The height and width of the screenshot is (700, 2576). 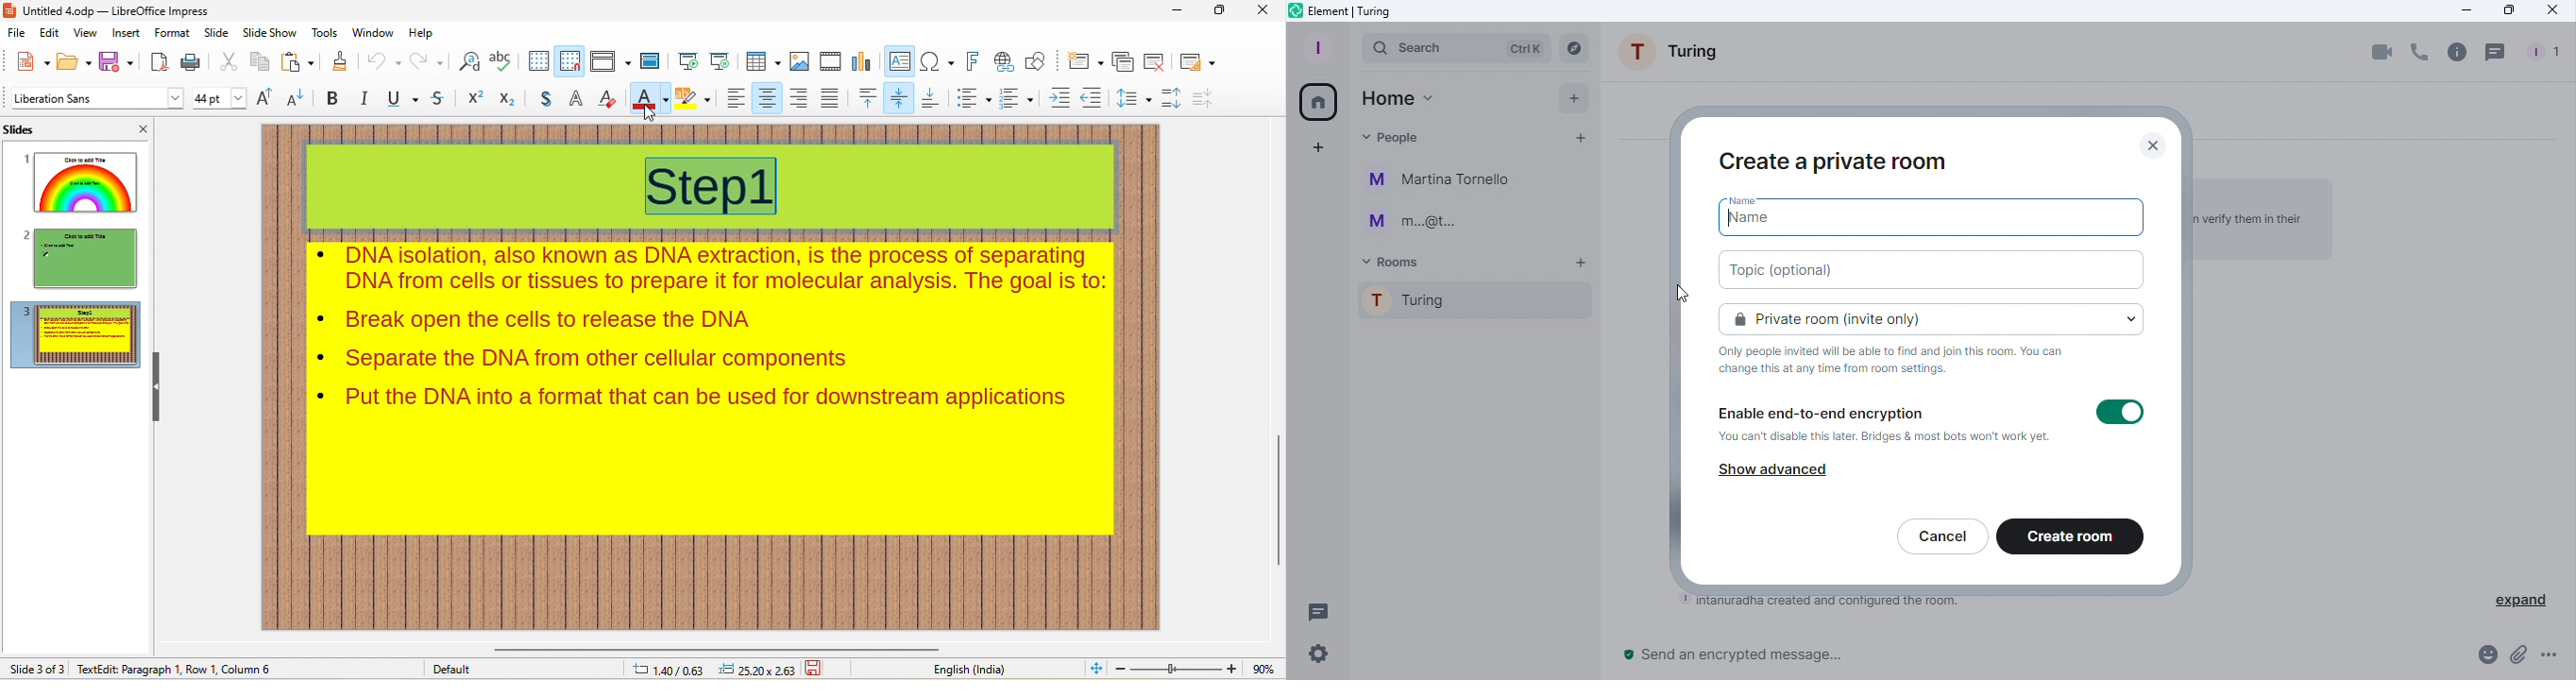 What do you see at coordinates (270, 33) in the screenshot?
I see `slideshow` at bounding box center [270, 33].